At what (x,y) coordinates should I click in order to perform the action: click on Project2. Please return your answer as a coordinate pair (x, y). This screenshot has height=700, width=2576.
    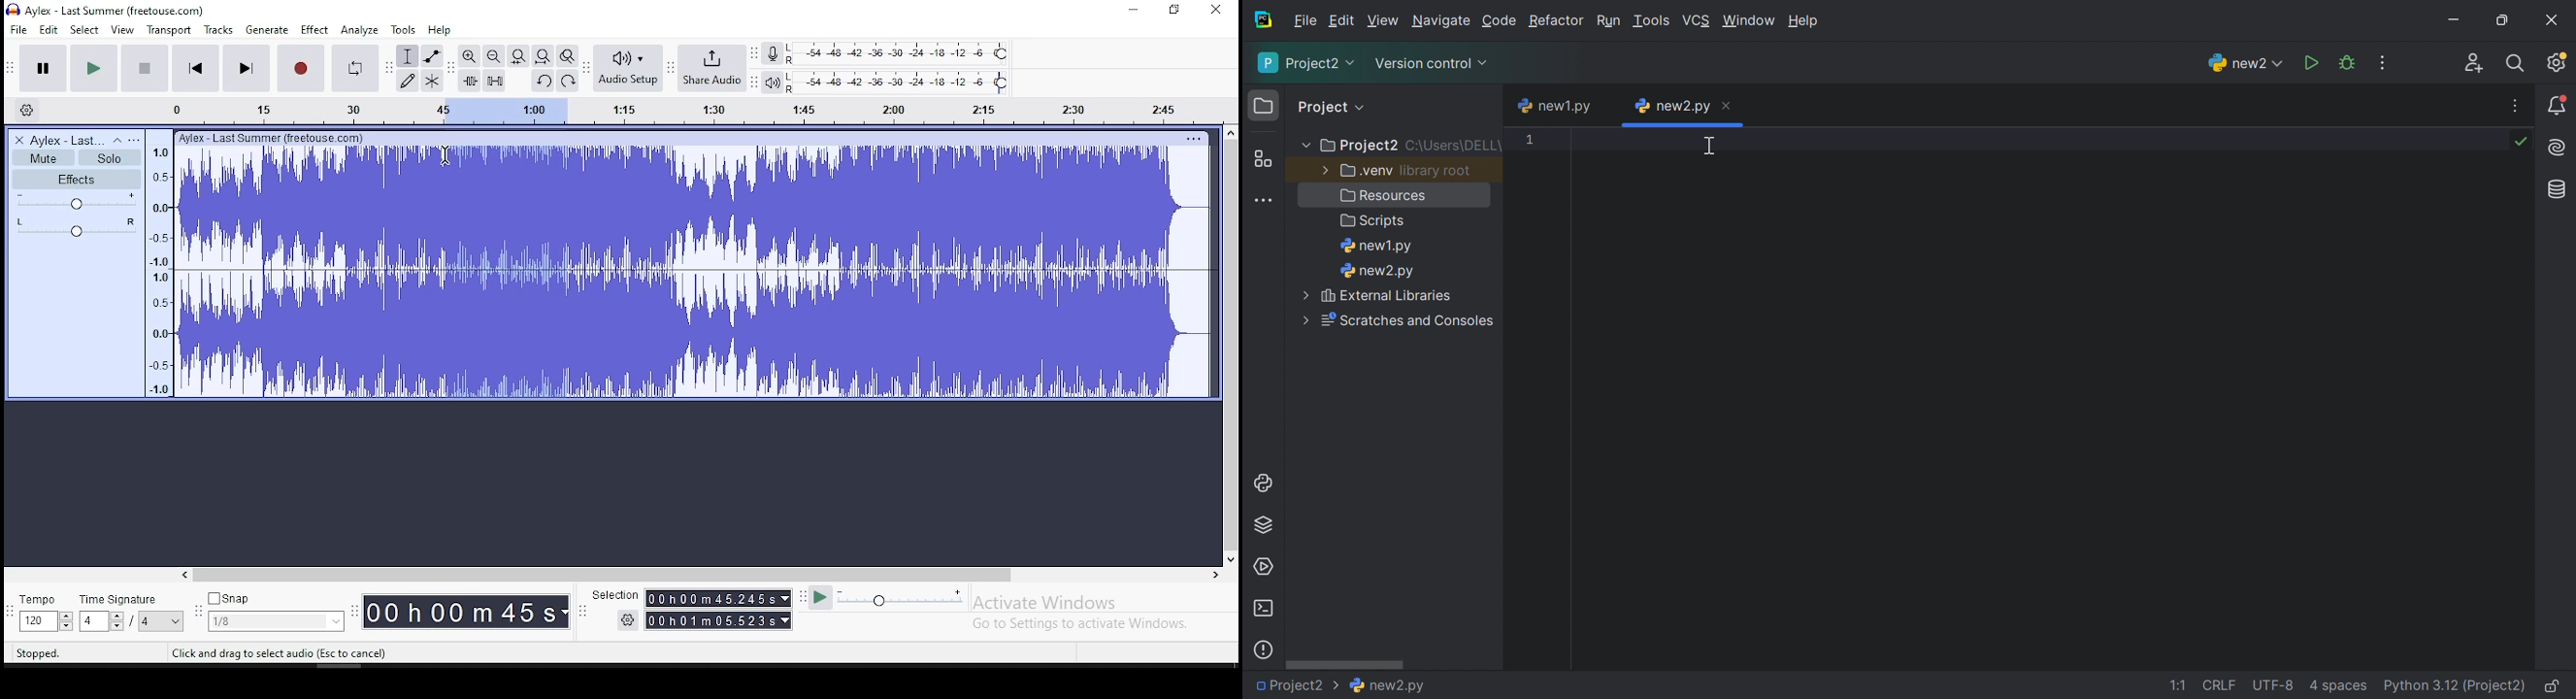
    Looking at the image, I should click on (1360, 146).